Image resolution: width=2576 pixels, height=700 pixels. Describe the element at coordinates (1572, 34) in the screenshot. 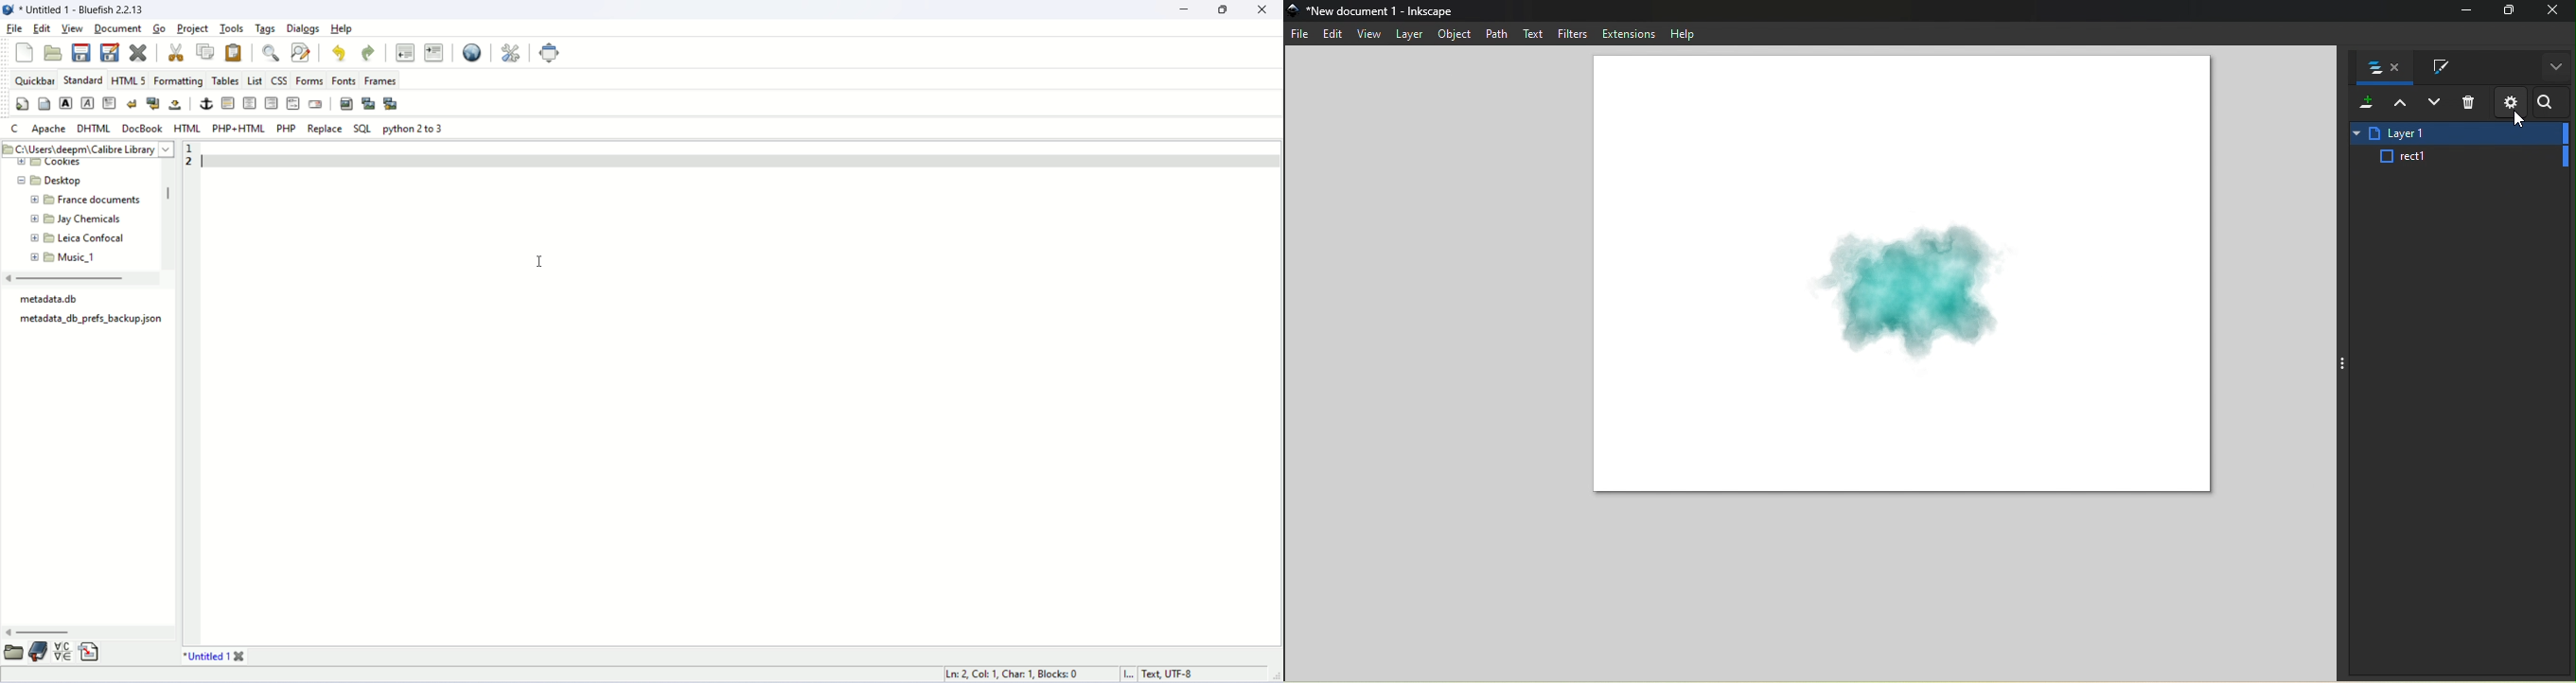

I see `Filters` at that location.